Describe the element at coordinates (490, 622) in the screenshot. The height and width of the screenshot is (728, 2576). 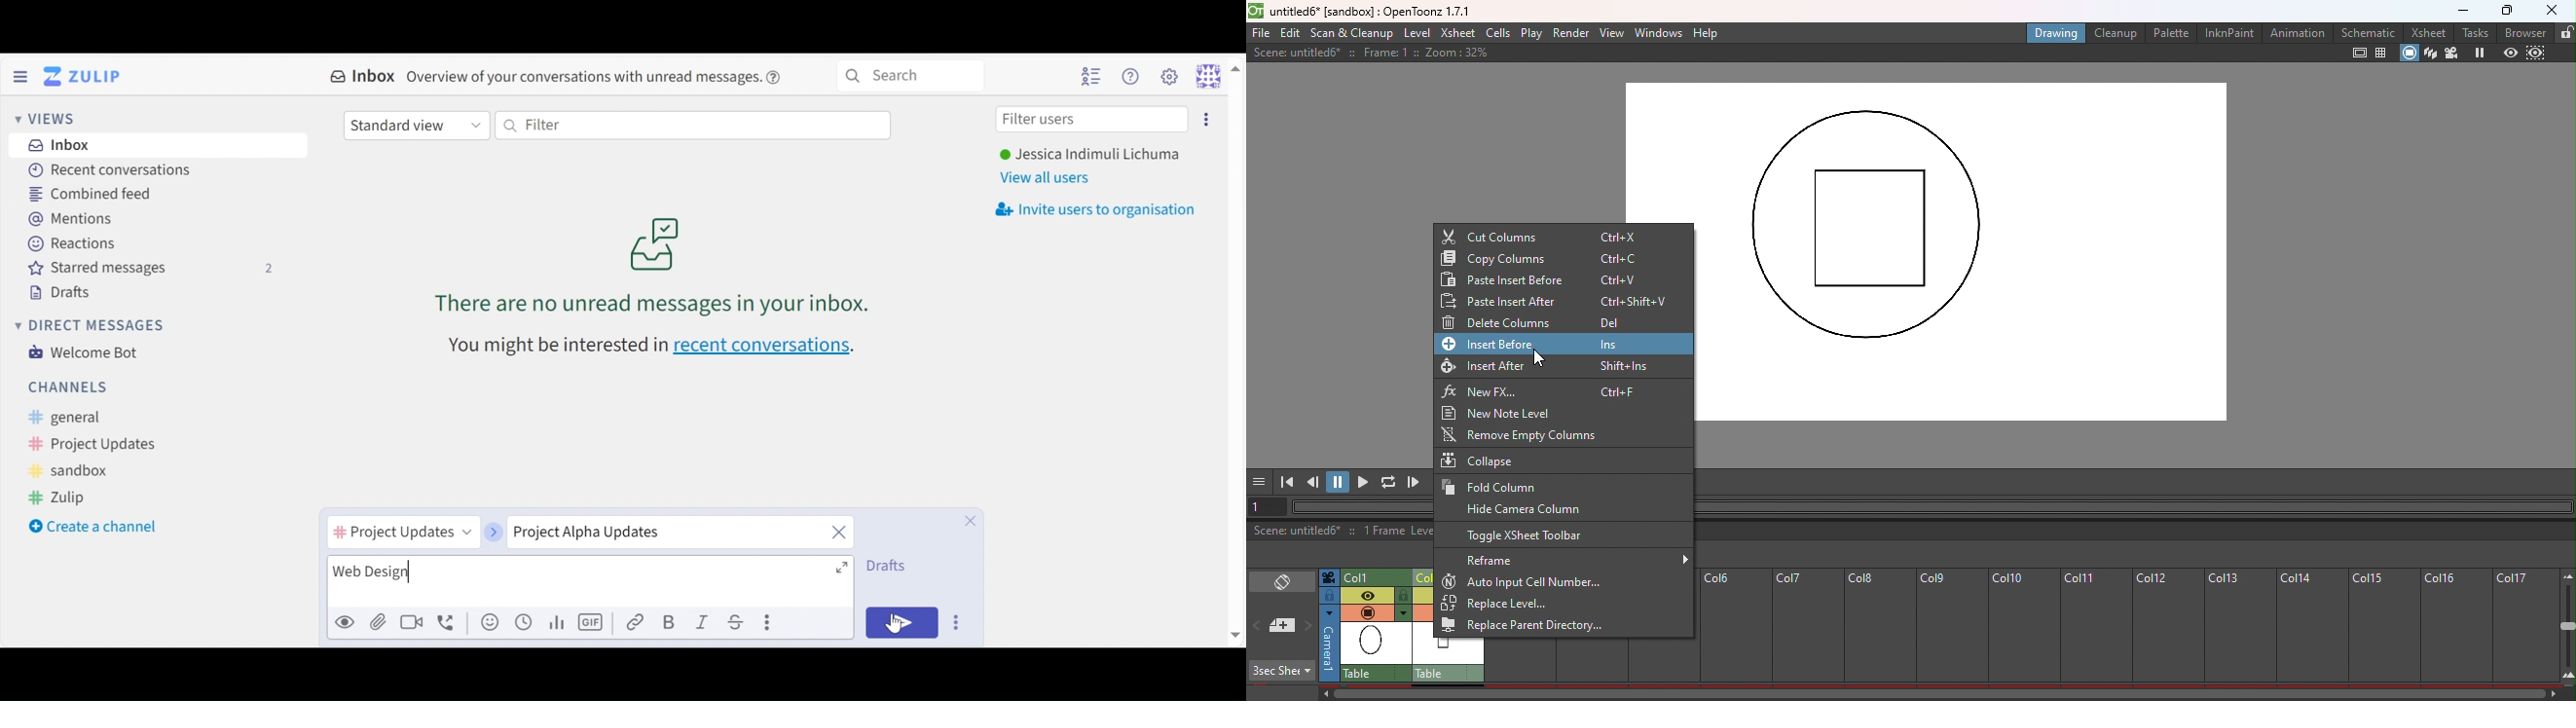
I see `Add an emoji` at that location.